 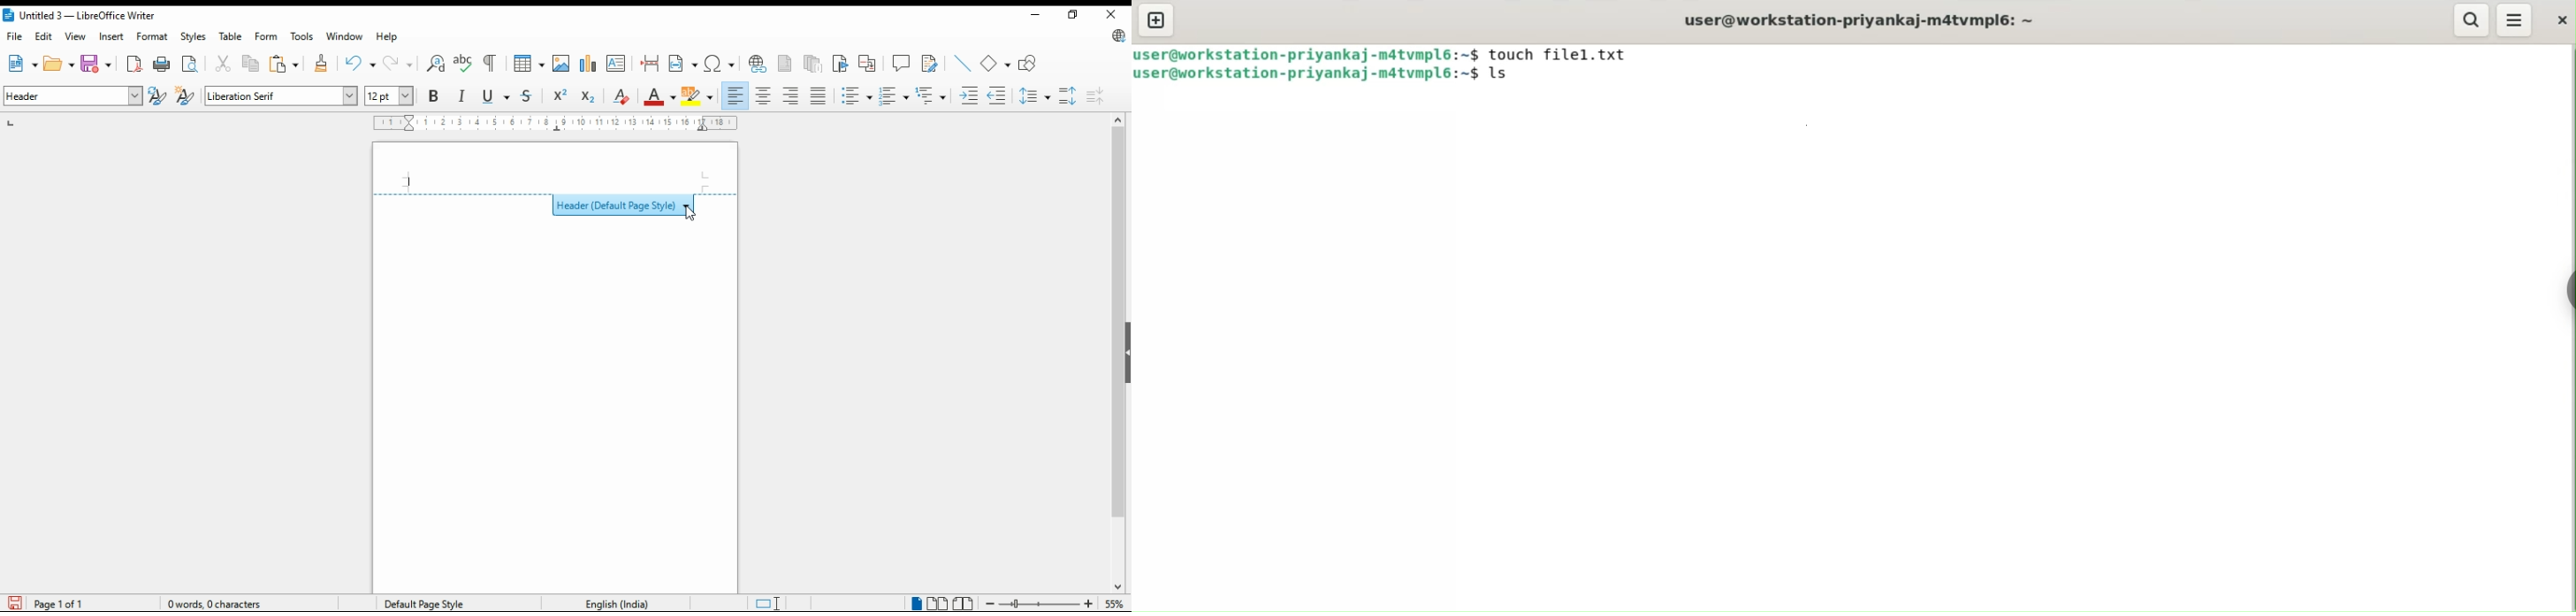 What do you see at coordinates (433, 95) in the screenshot?
I see `bold` at bounding box center [433, 95].